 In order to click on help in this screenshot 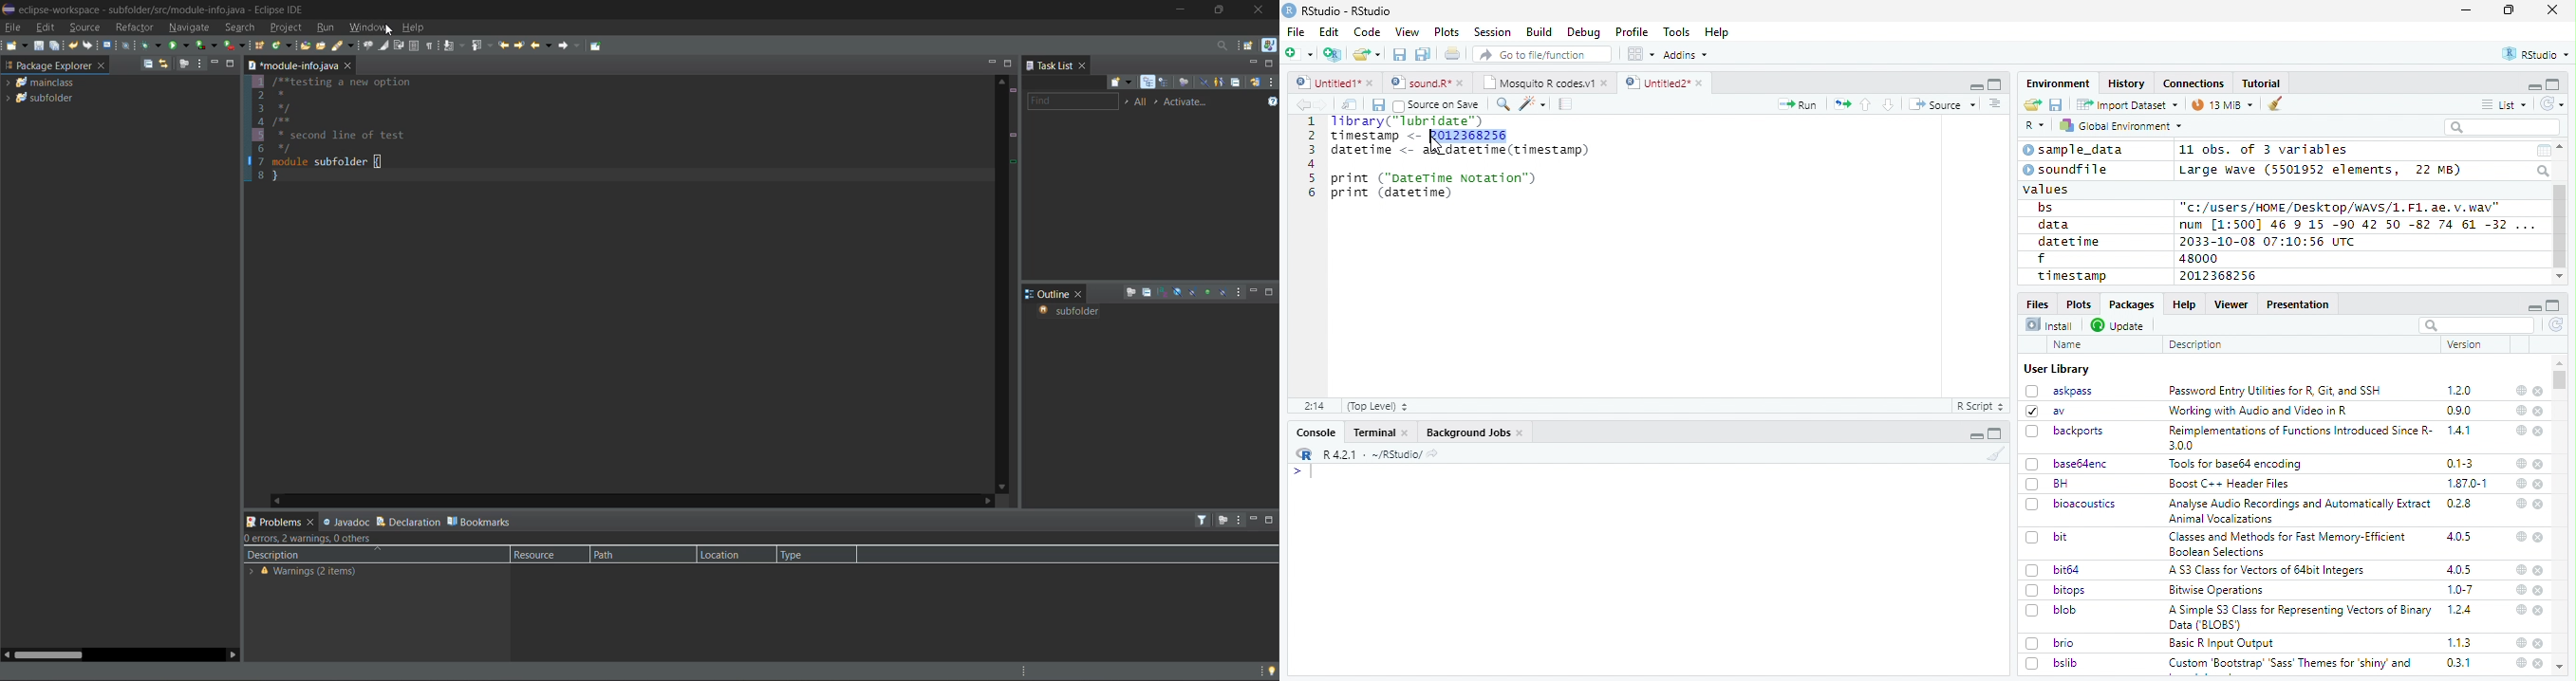, I will do `click(2520, 663)`.